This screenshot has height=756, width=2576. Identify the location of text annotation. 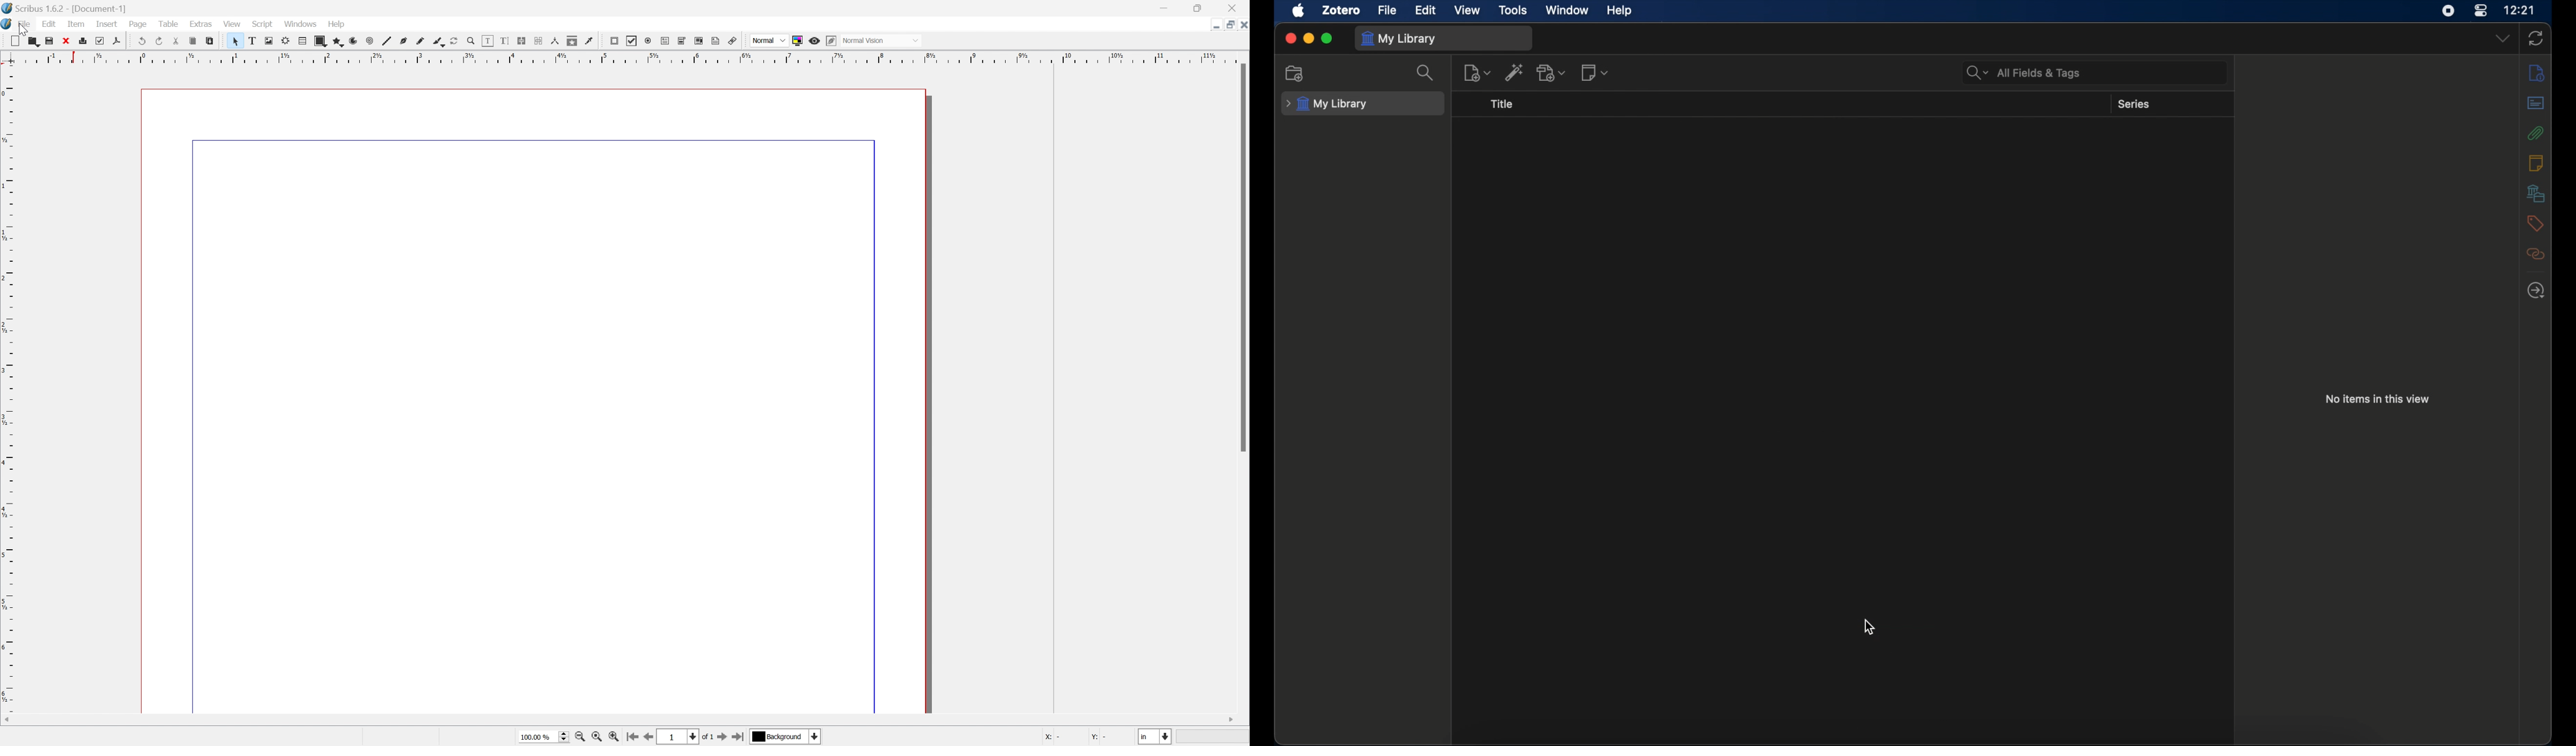
(717, 41).